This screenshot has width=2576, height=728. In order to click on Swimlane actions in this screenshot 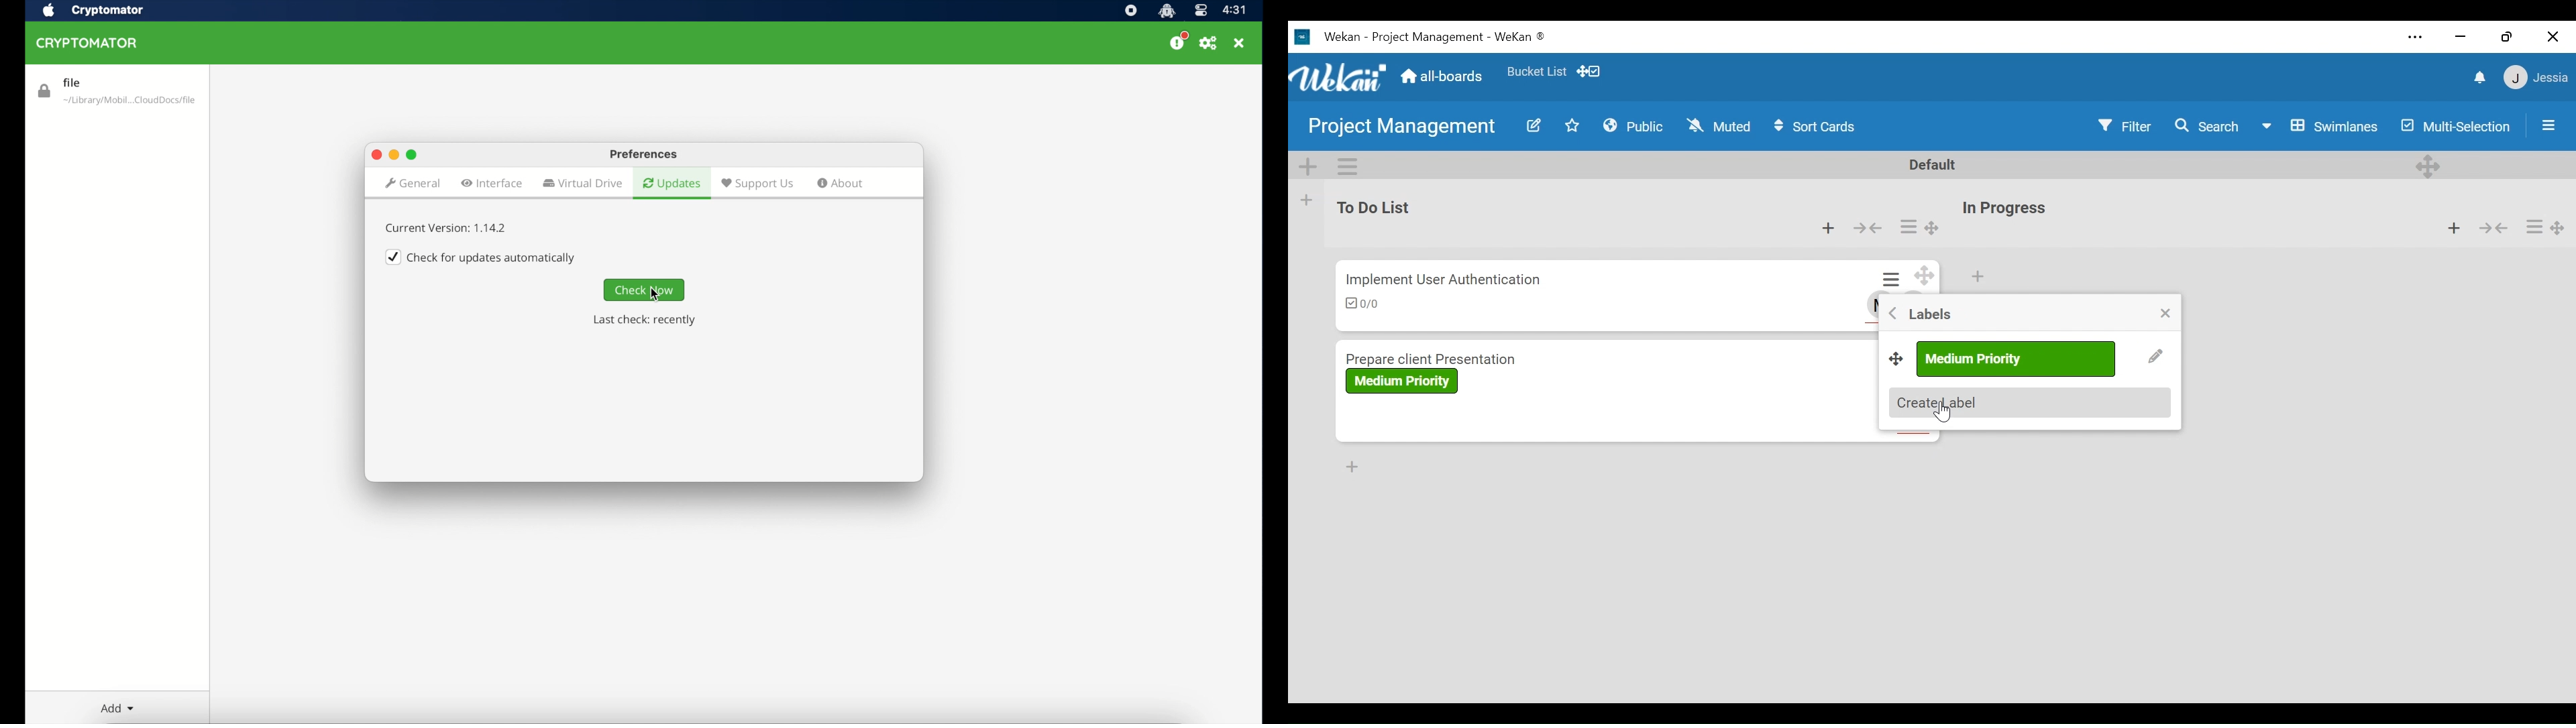, I will do `click(1349, 164)`.